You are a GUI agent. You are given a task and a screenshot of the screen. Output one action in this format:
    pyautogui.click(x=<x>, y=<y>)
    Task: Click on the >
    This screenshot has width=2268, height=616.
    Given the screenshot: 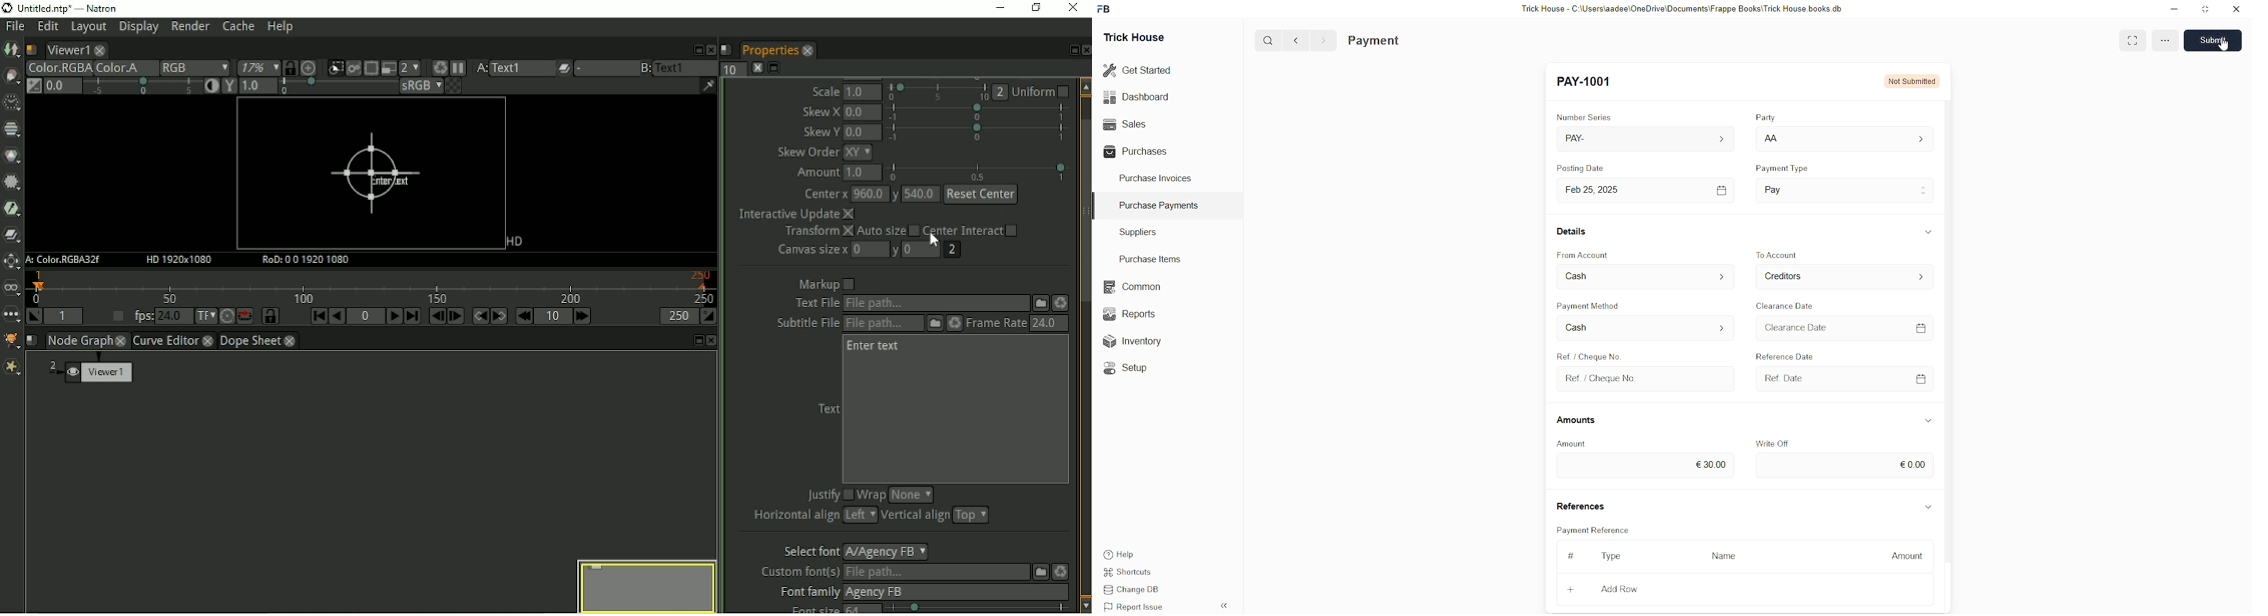 What is the action you would take?
    pyautogui.click(x=1323, y=40)
    